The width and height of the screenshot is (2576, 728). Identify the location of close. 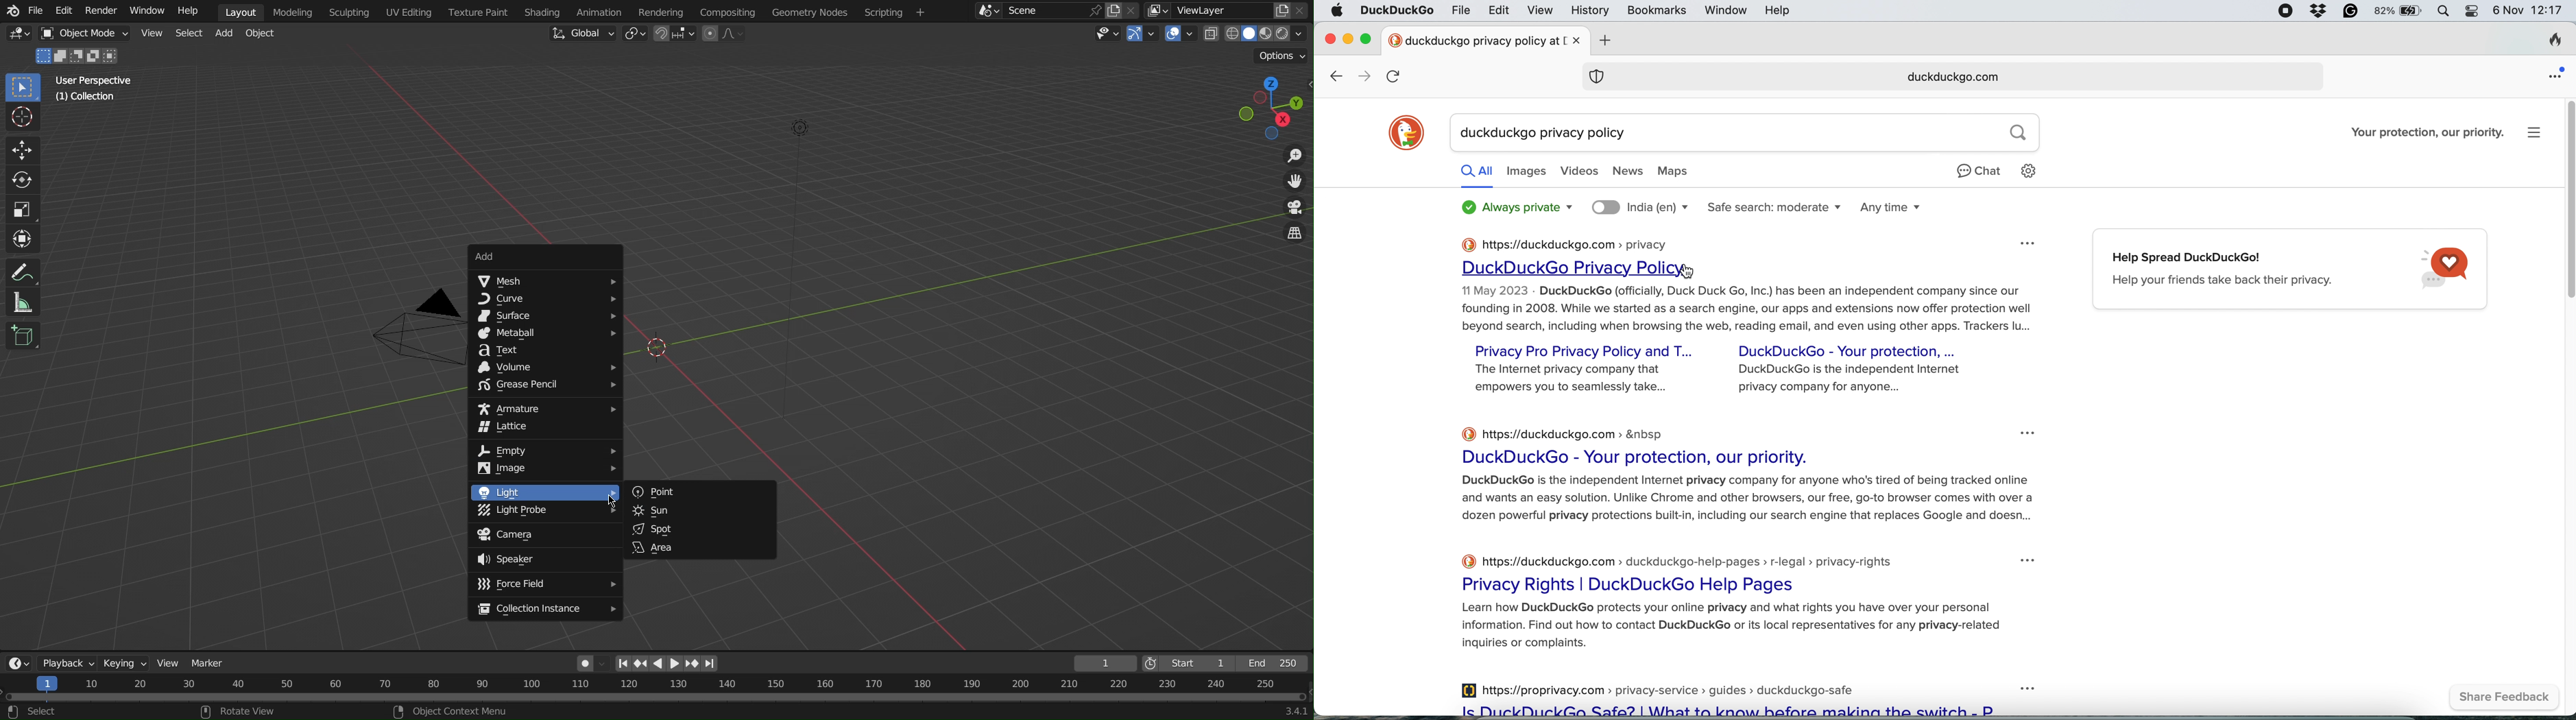
(1575, 40).